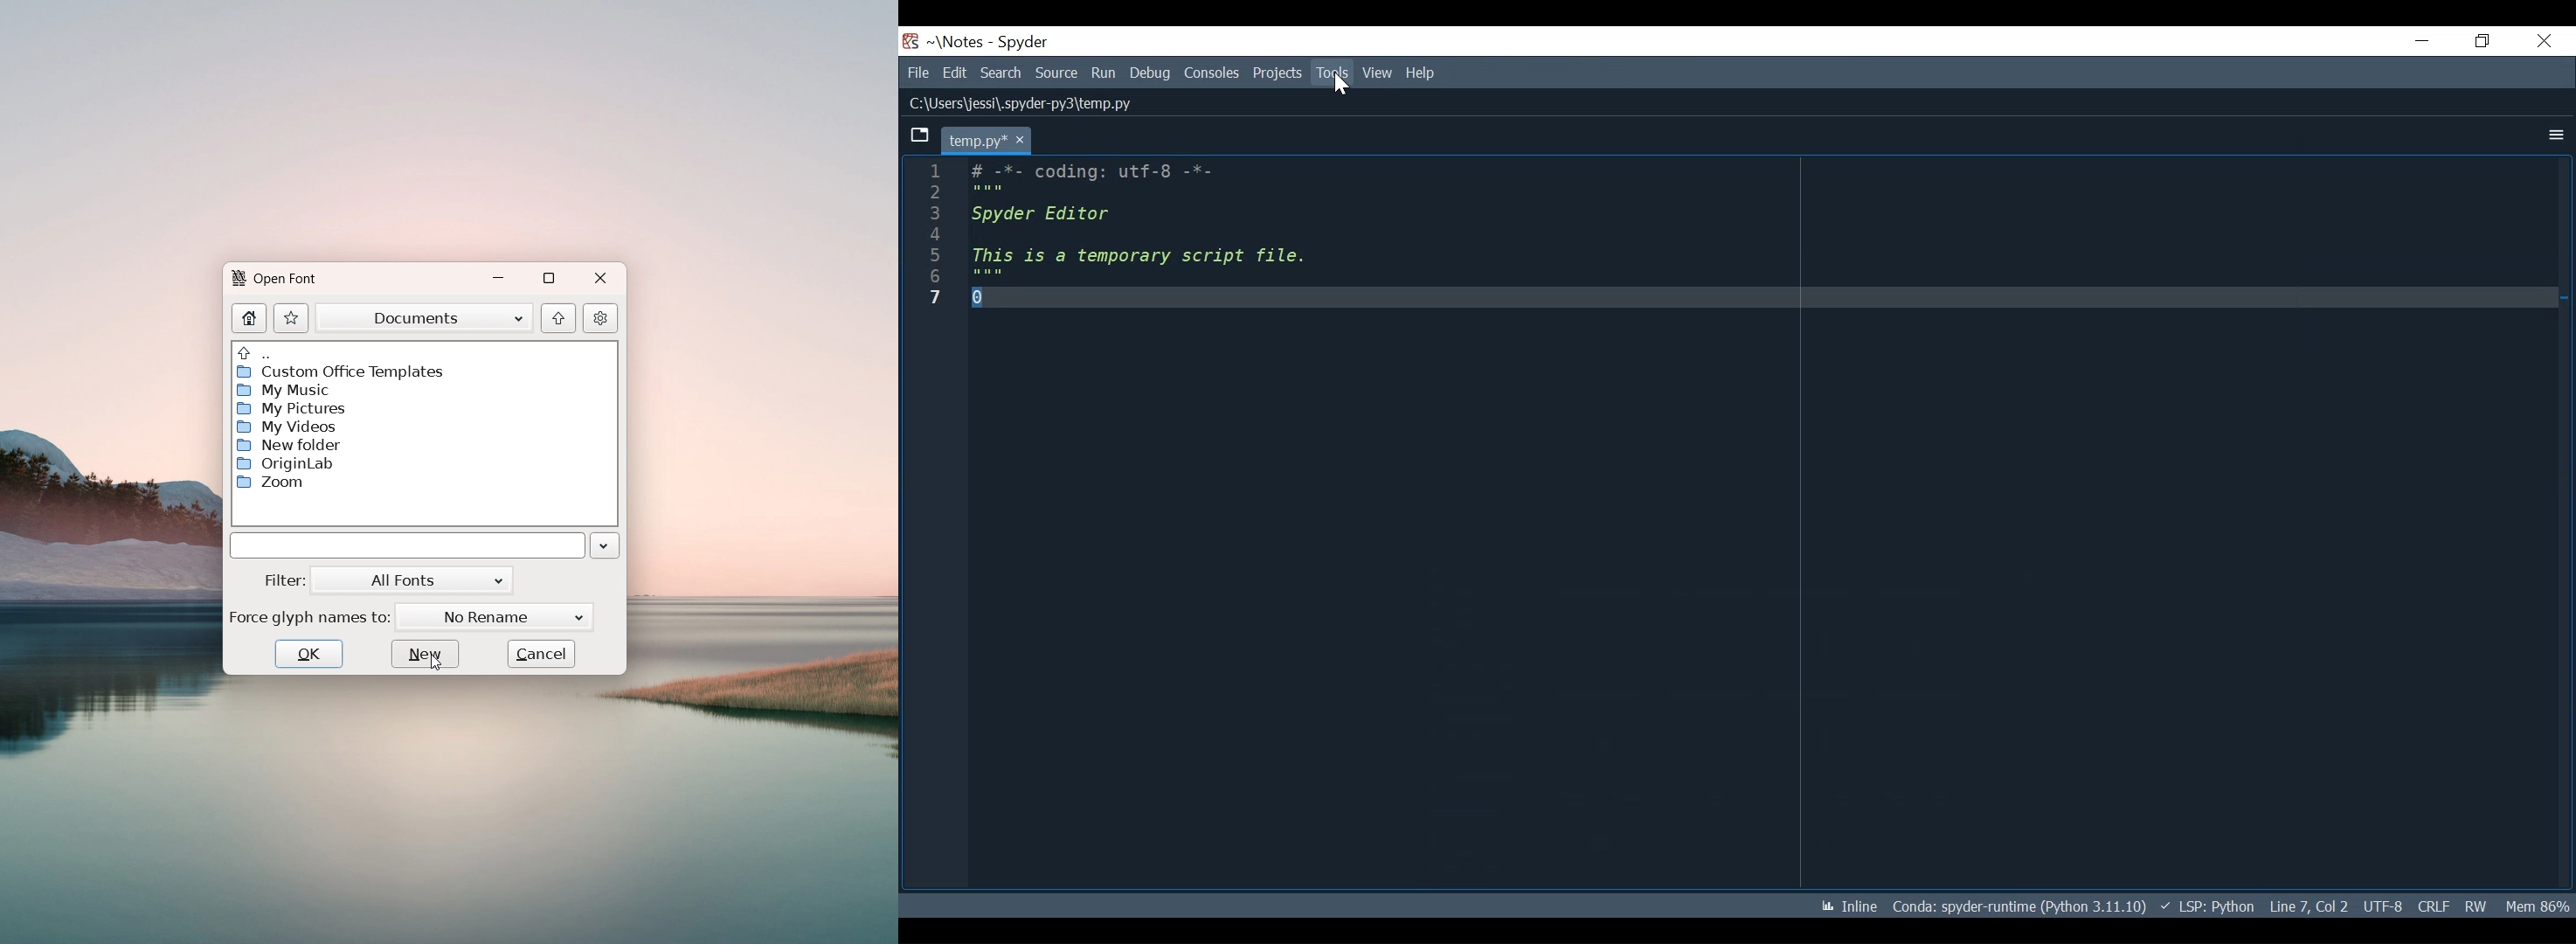 The width and height of the screenshot is (2576, 952). I want to click on Source, so click(1056, 74).